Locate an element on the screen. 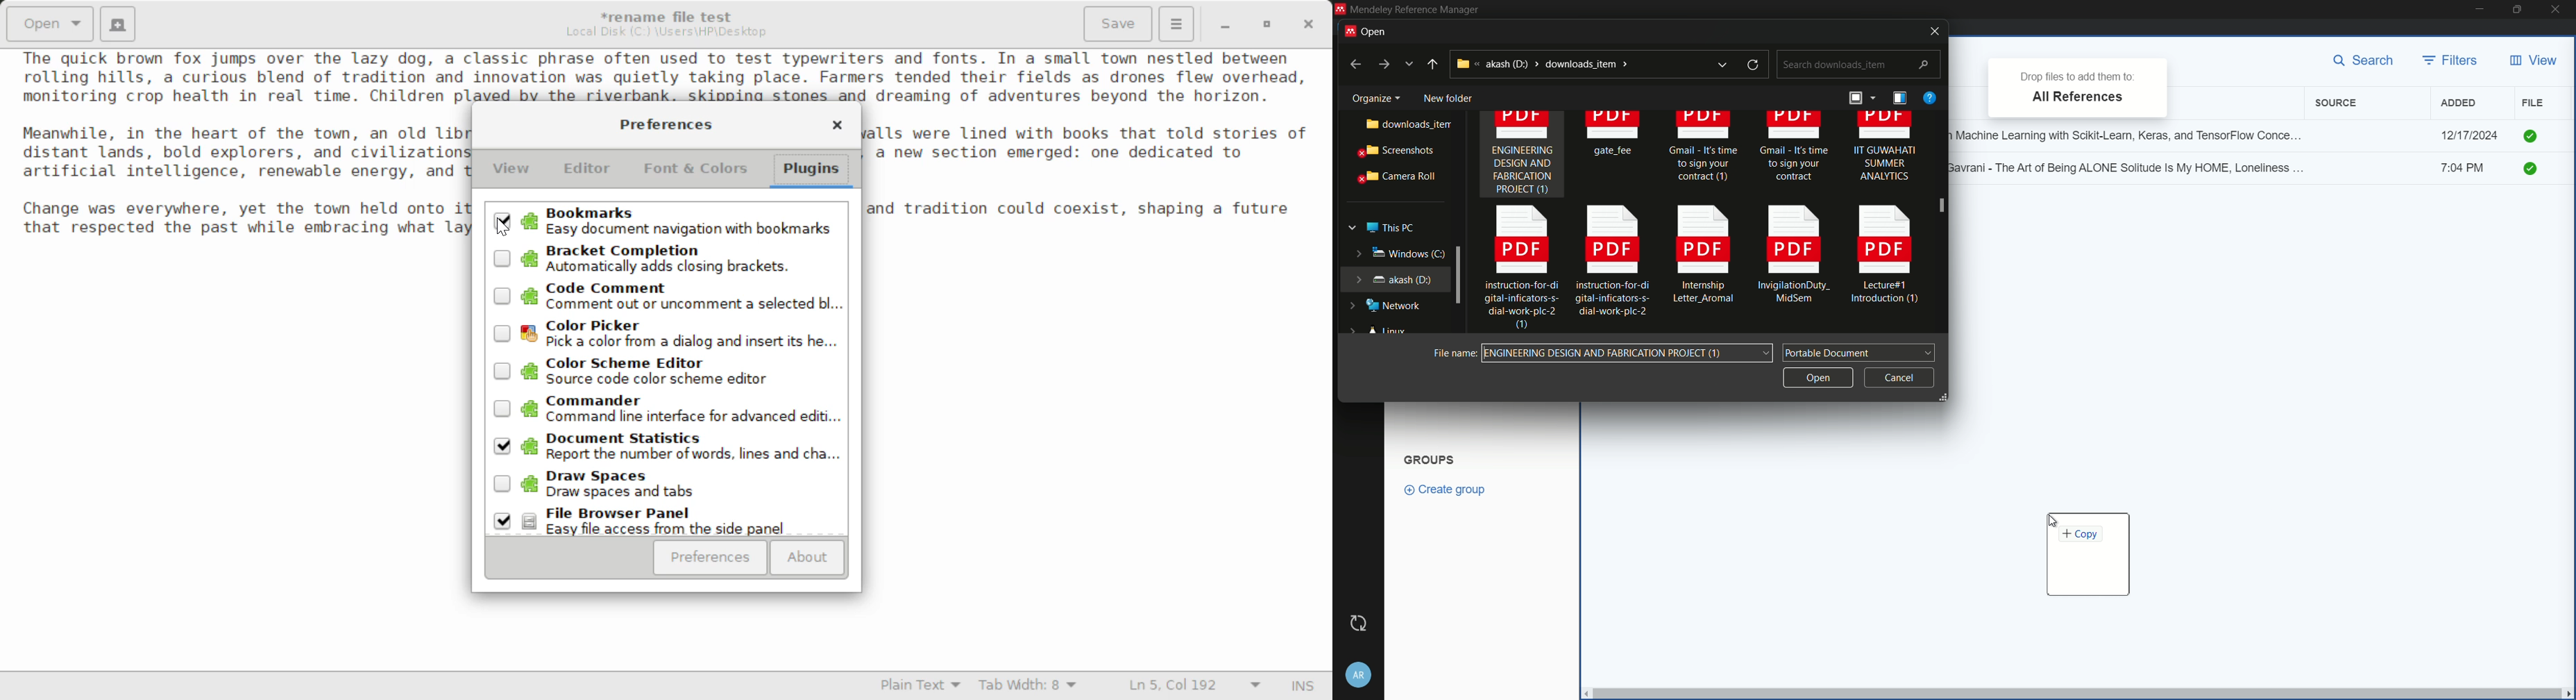 The image size is (2576, 700). 12/17/2024 is located at coordinates (2469, 135).